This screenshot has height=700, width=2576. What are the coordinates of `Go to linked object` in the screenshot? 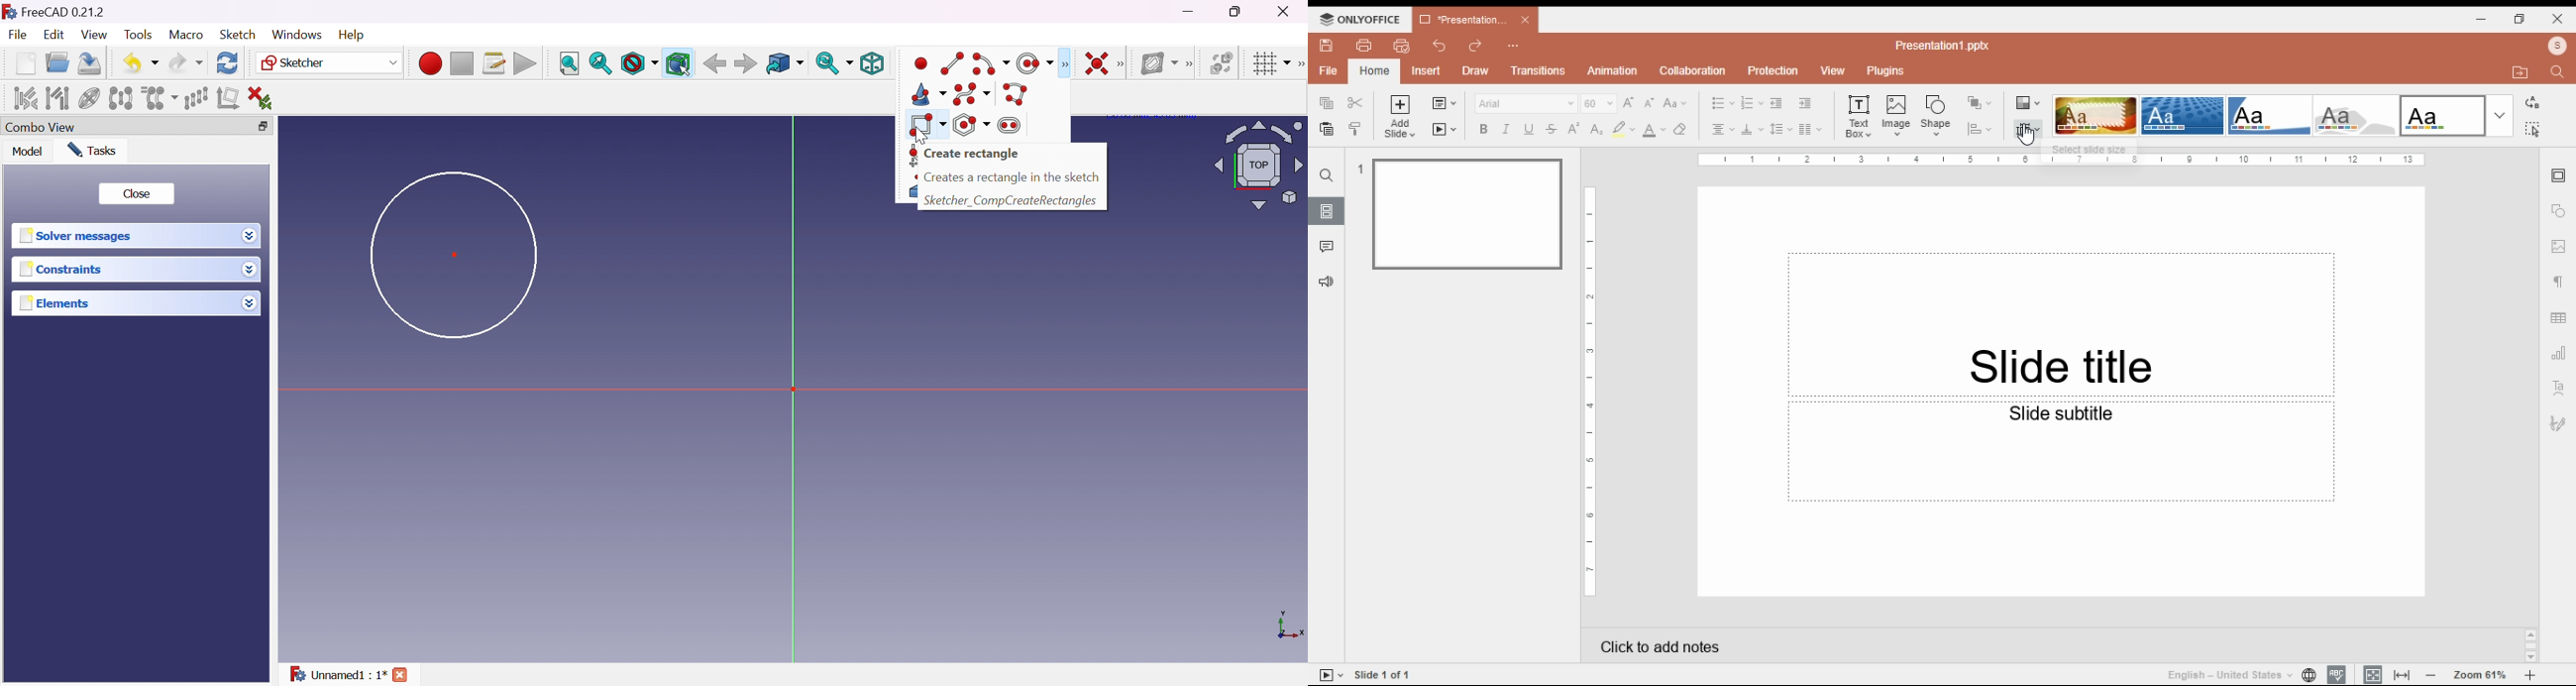 It's located at (784, 64).